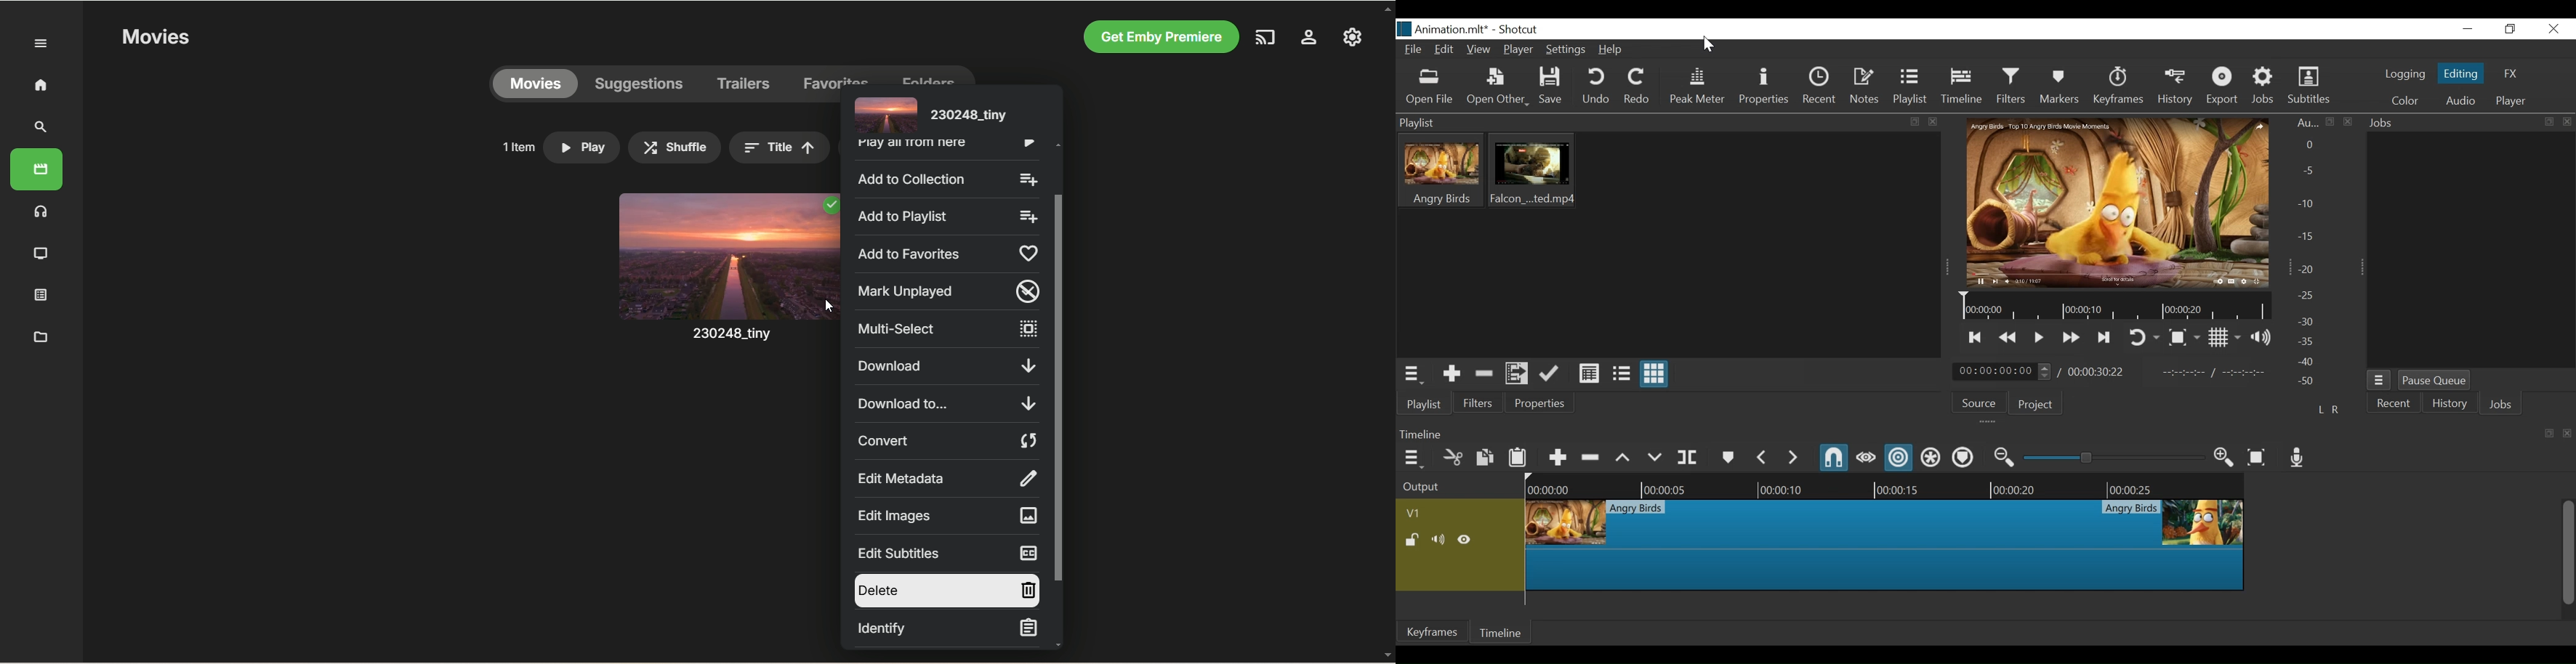 Image resolution: width=2576 pixels, height=672 pixels. What do you see at coordinates (1535, 170) in the screenshot?
I see `Clip` at bounding box center [1535, 170].